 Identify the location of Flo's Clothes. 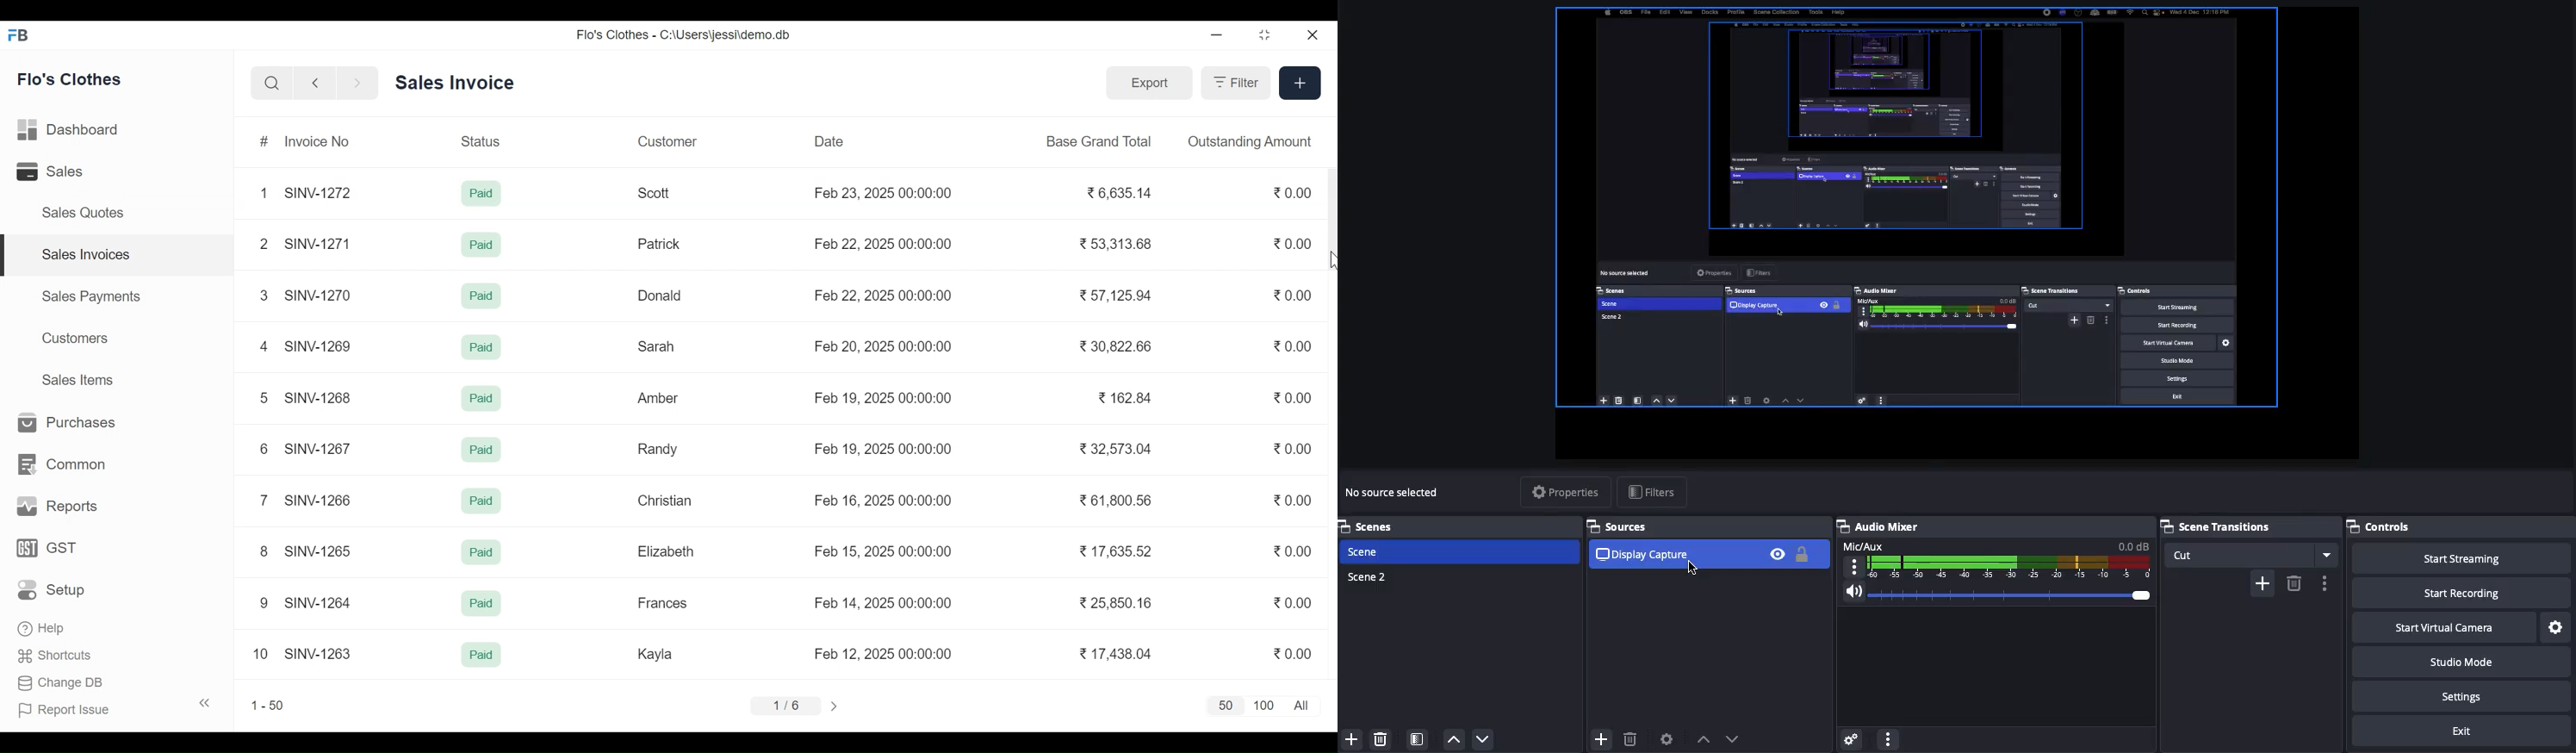
(71, 79).